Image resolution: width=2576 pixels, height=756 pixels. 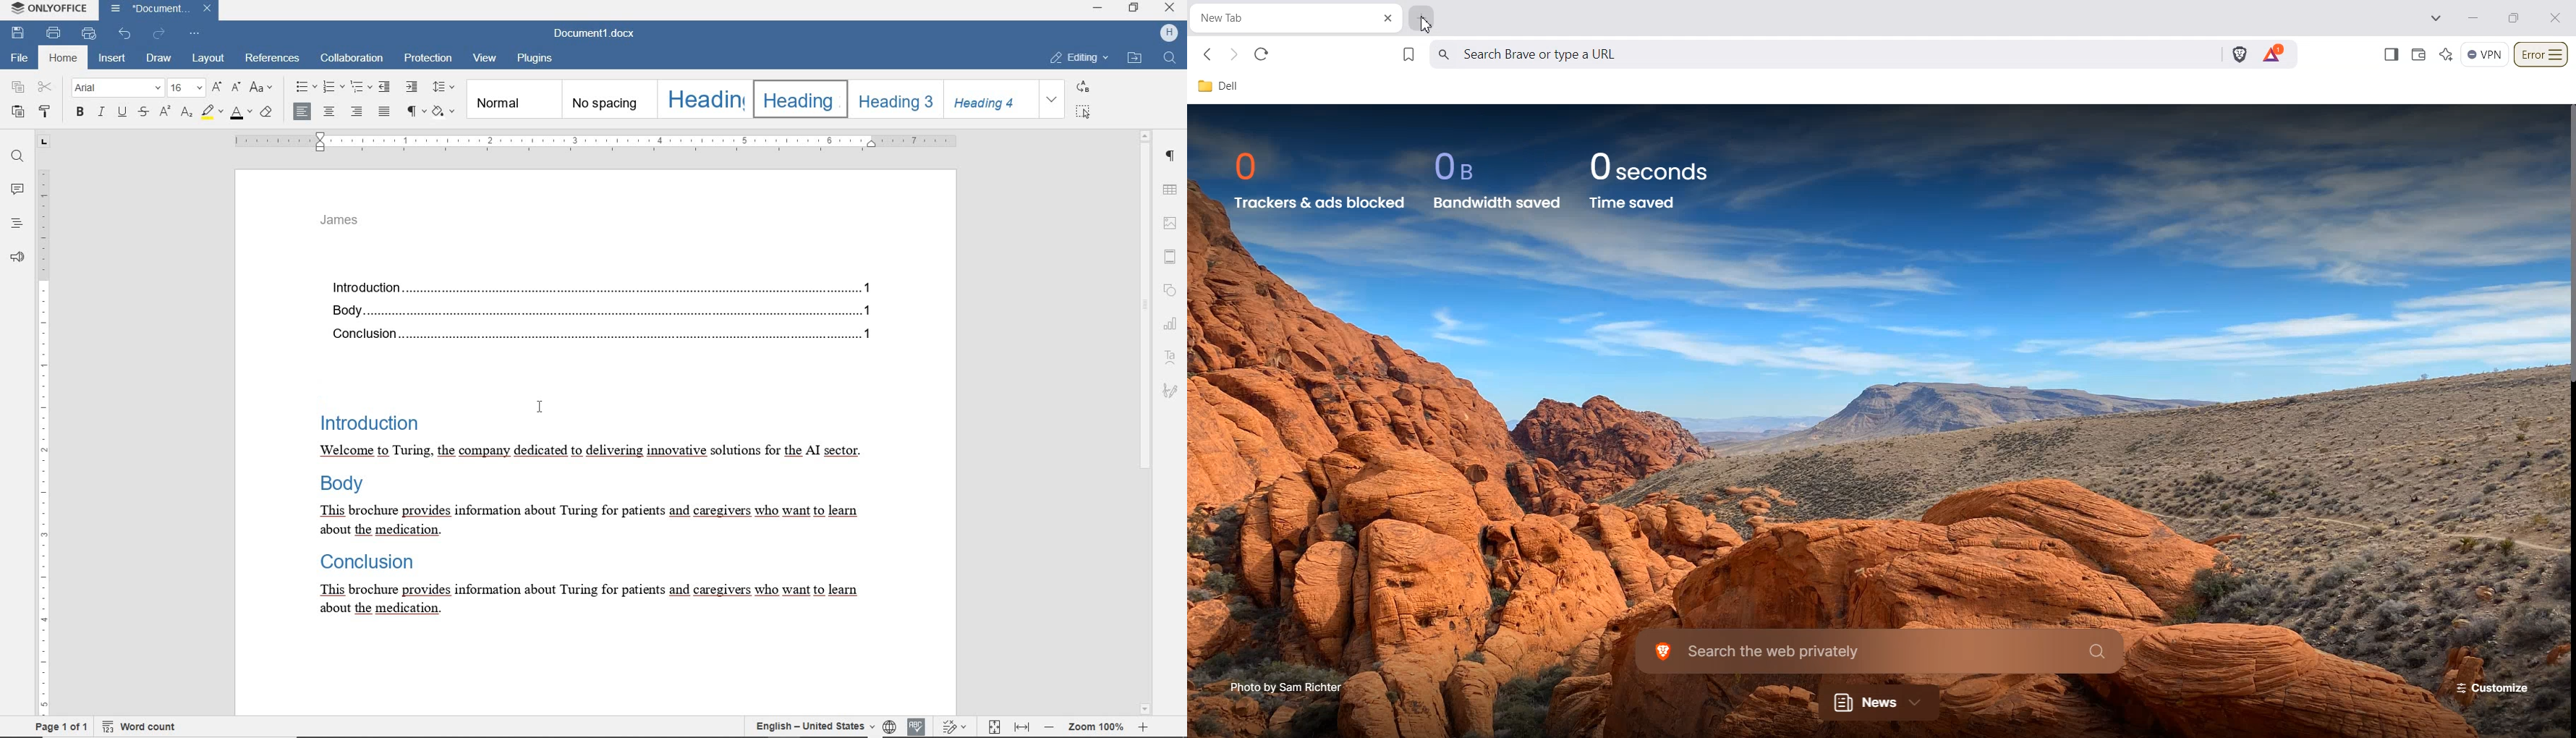 What do you see at coordinates (608, 336) in the screenshot?
I see `Conclusion...........................................................................................................................................1` at bounding box center [608, 336].